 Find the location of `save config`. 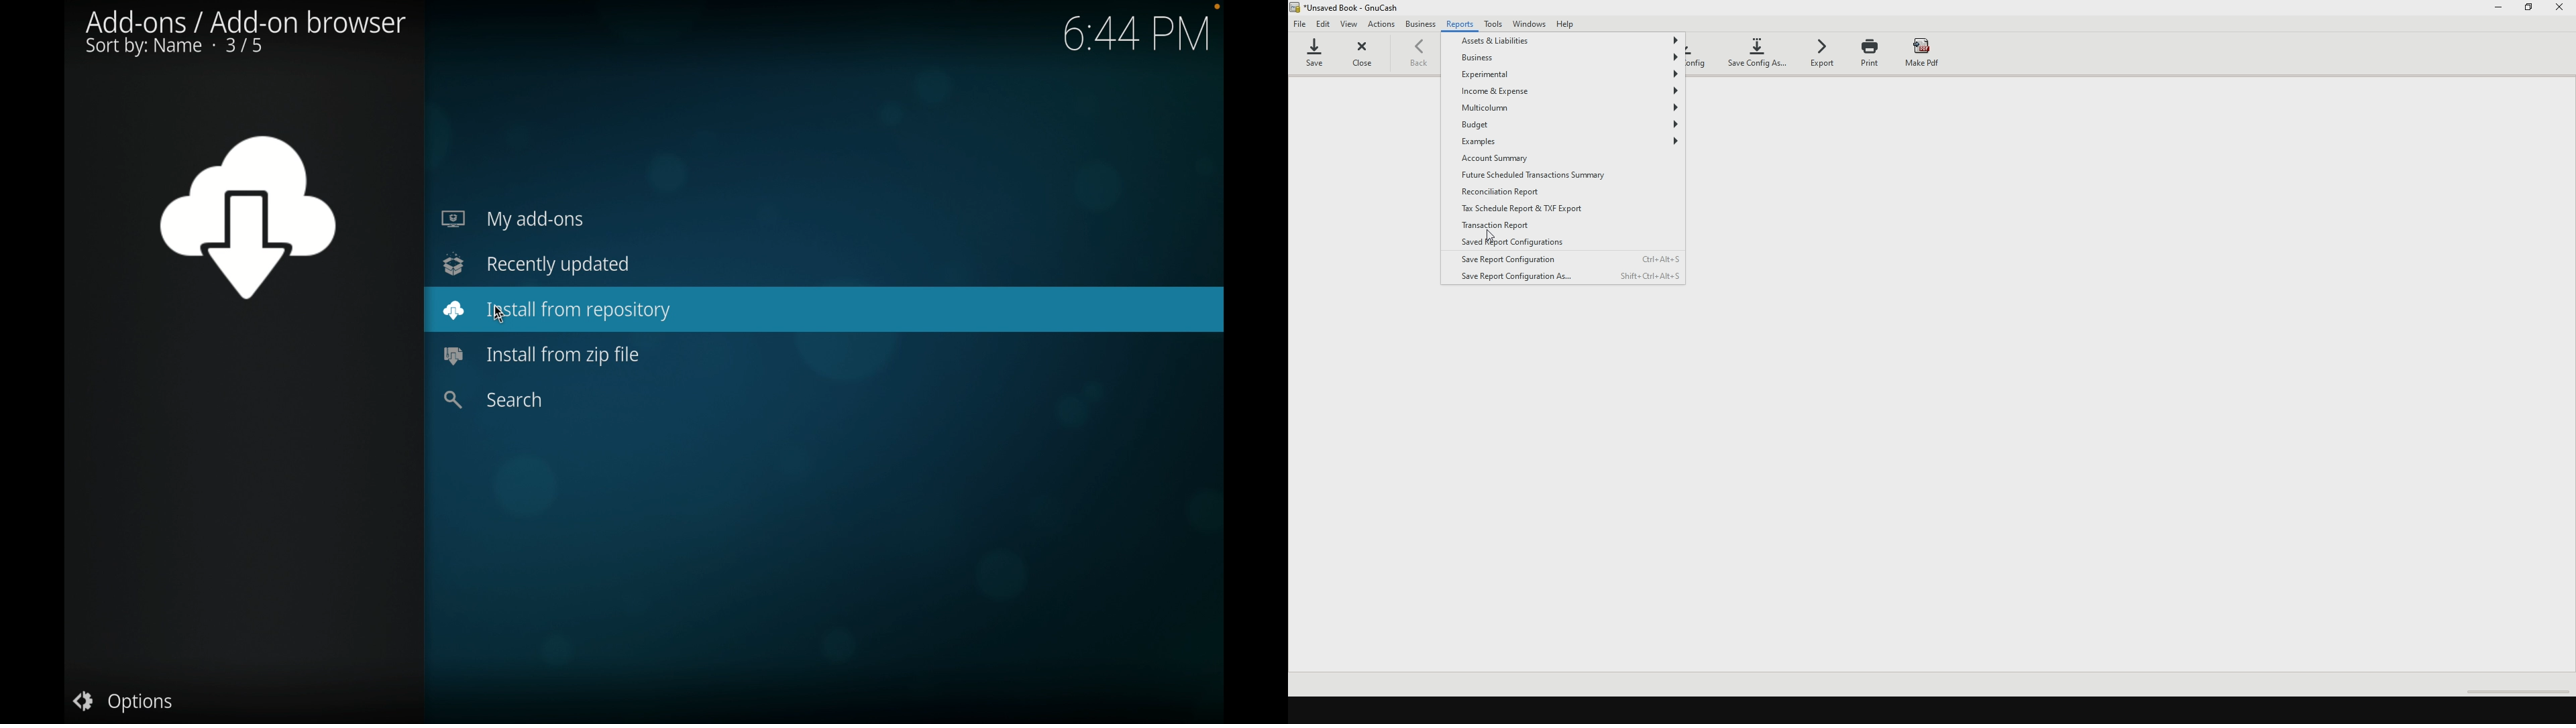

save config is located at coordinates (1699, 54).